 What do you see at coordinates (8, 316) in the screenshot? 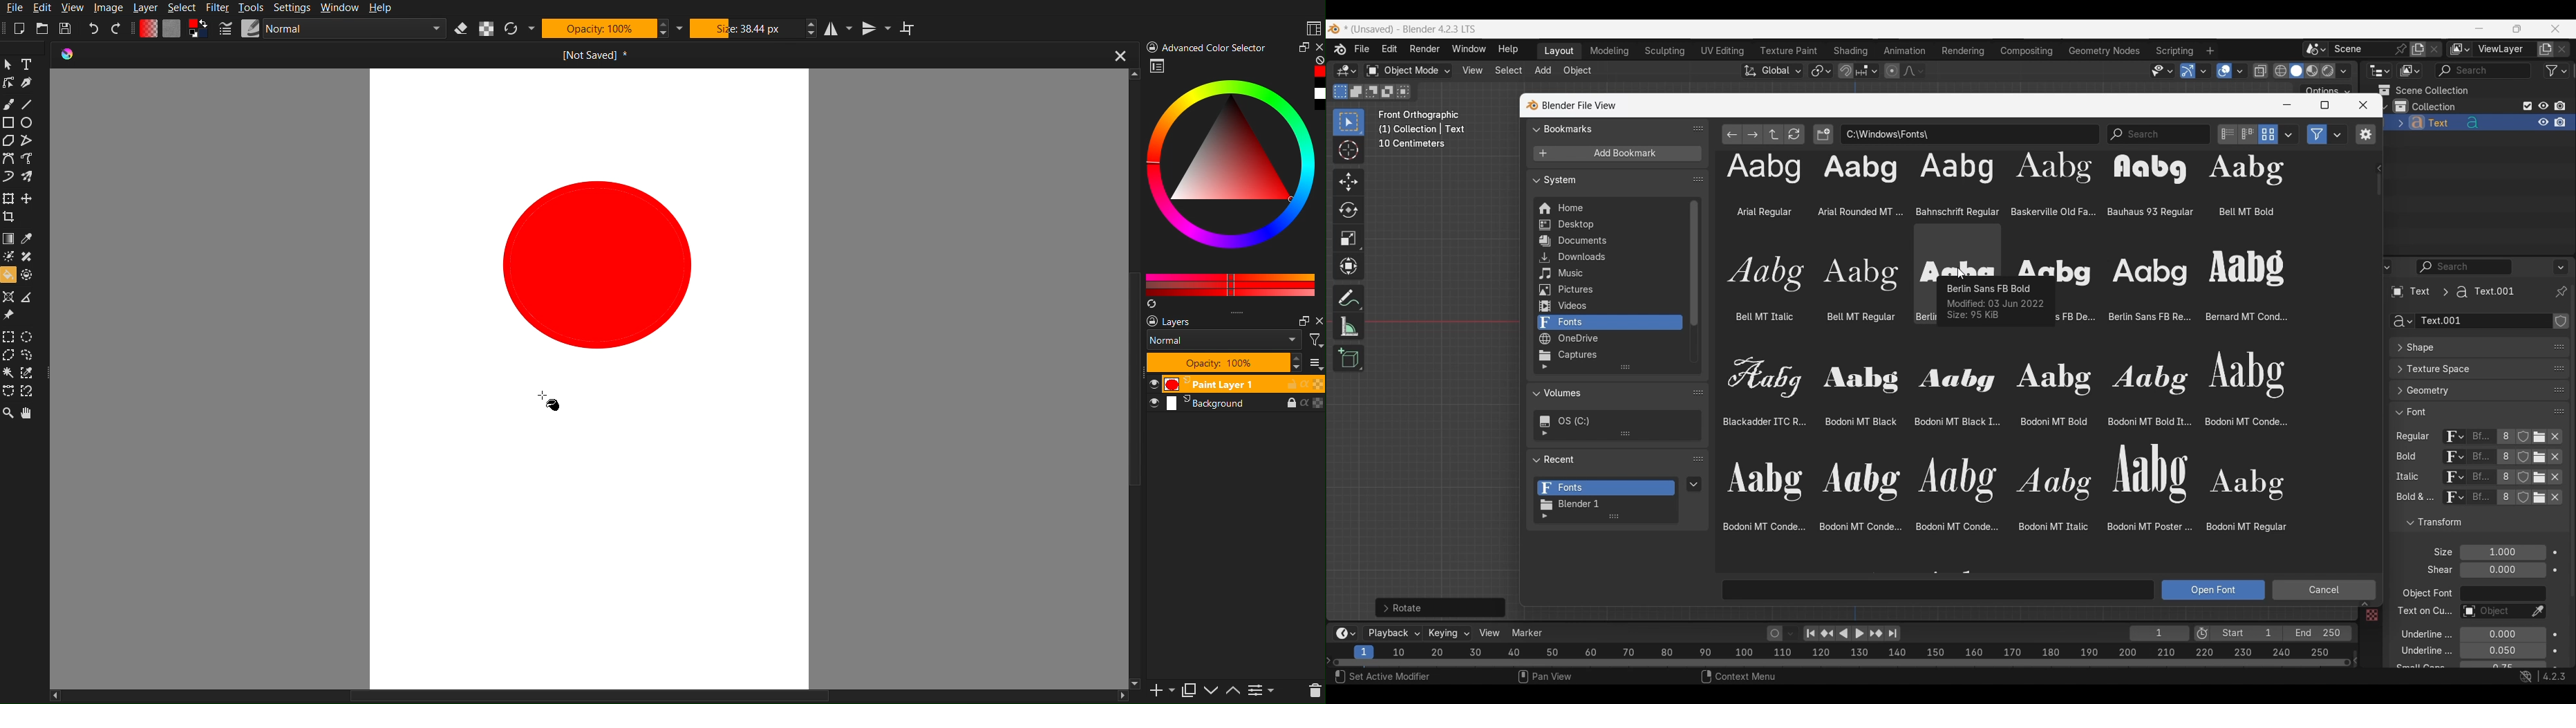
I see `Reference Image` at bounding box center [8, 316].